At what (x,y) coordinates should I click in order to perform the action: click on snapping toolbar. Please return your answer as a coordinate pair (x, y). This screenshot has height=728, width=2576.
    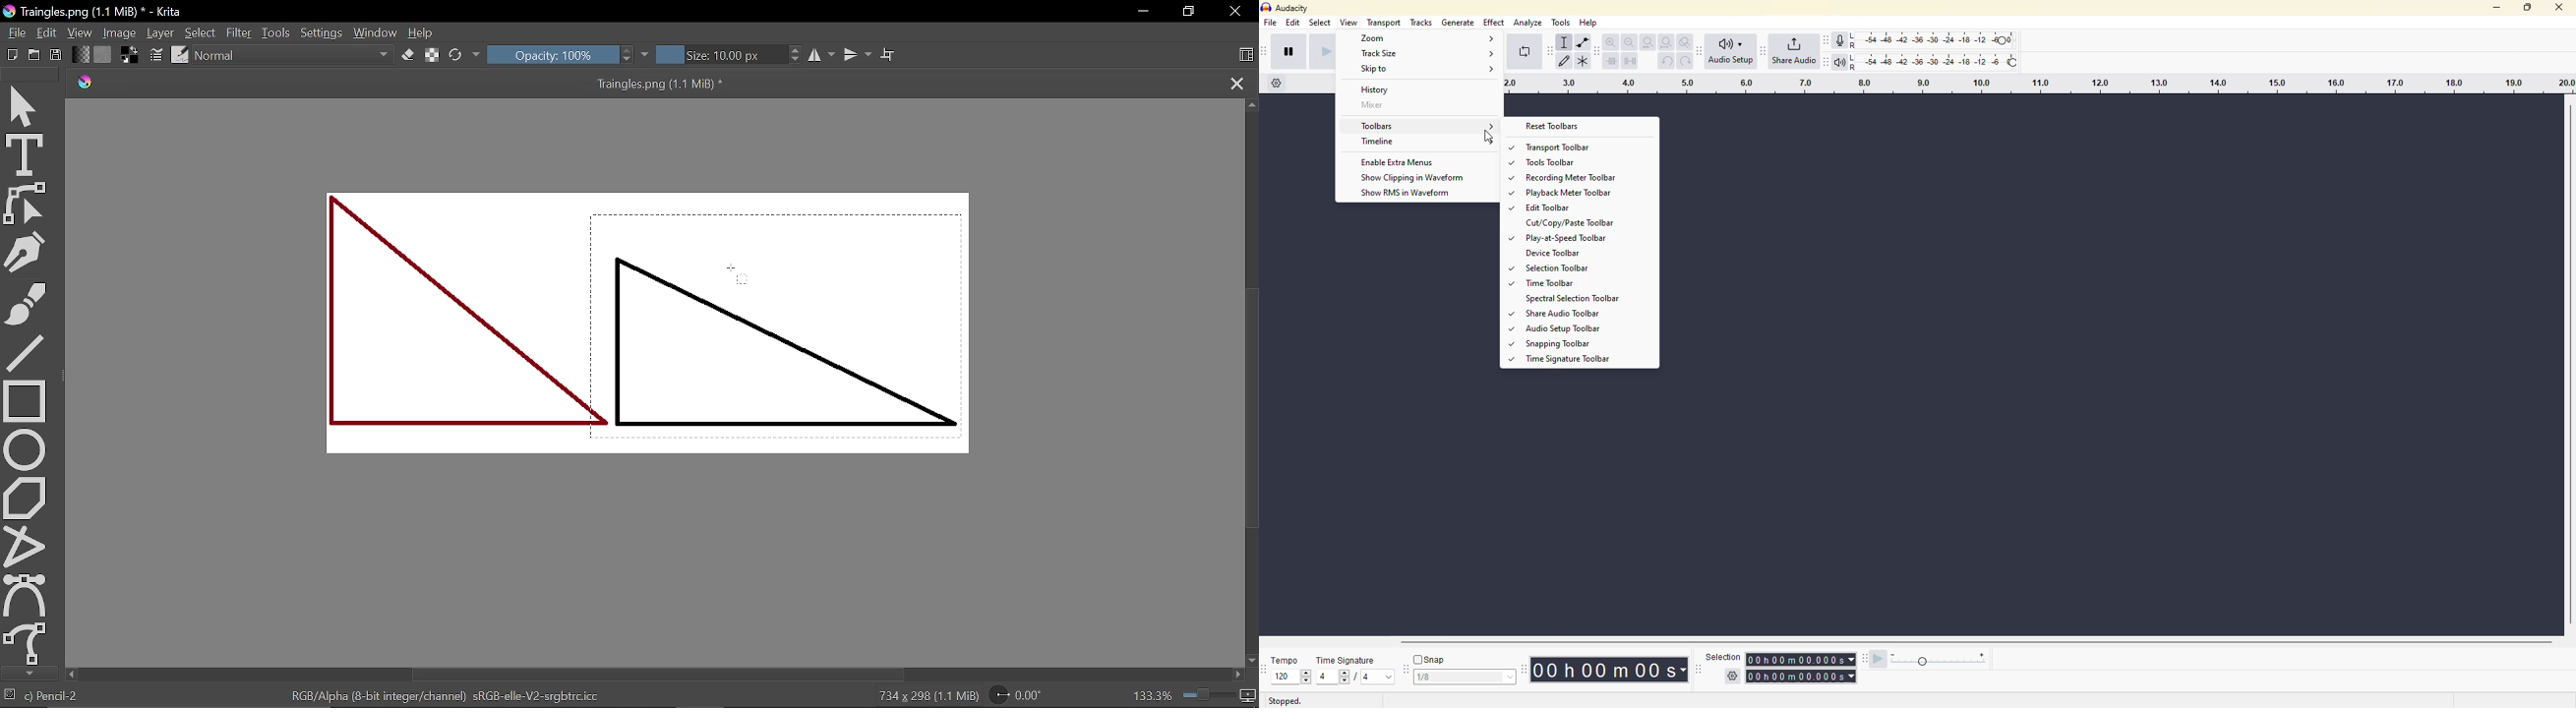
    Looking at the image, I should click on (1553, 344).